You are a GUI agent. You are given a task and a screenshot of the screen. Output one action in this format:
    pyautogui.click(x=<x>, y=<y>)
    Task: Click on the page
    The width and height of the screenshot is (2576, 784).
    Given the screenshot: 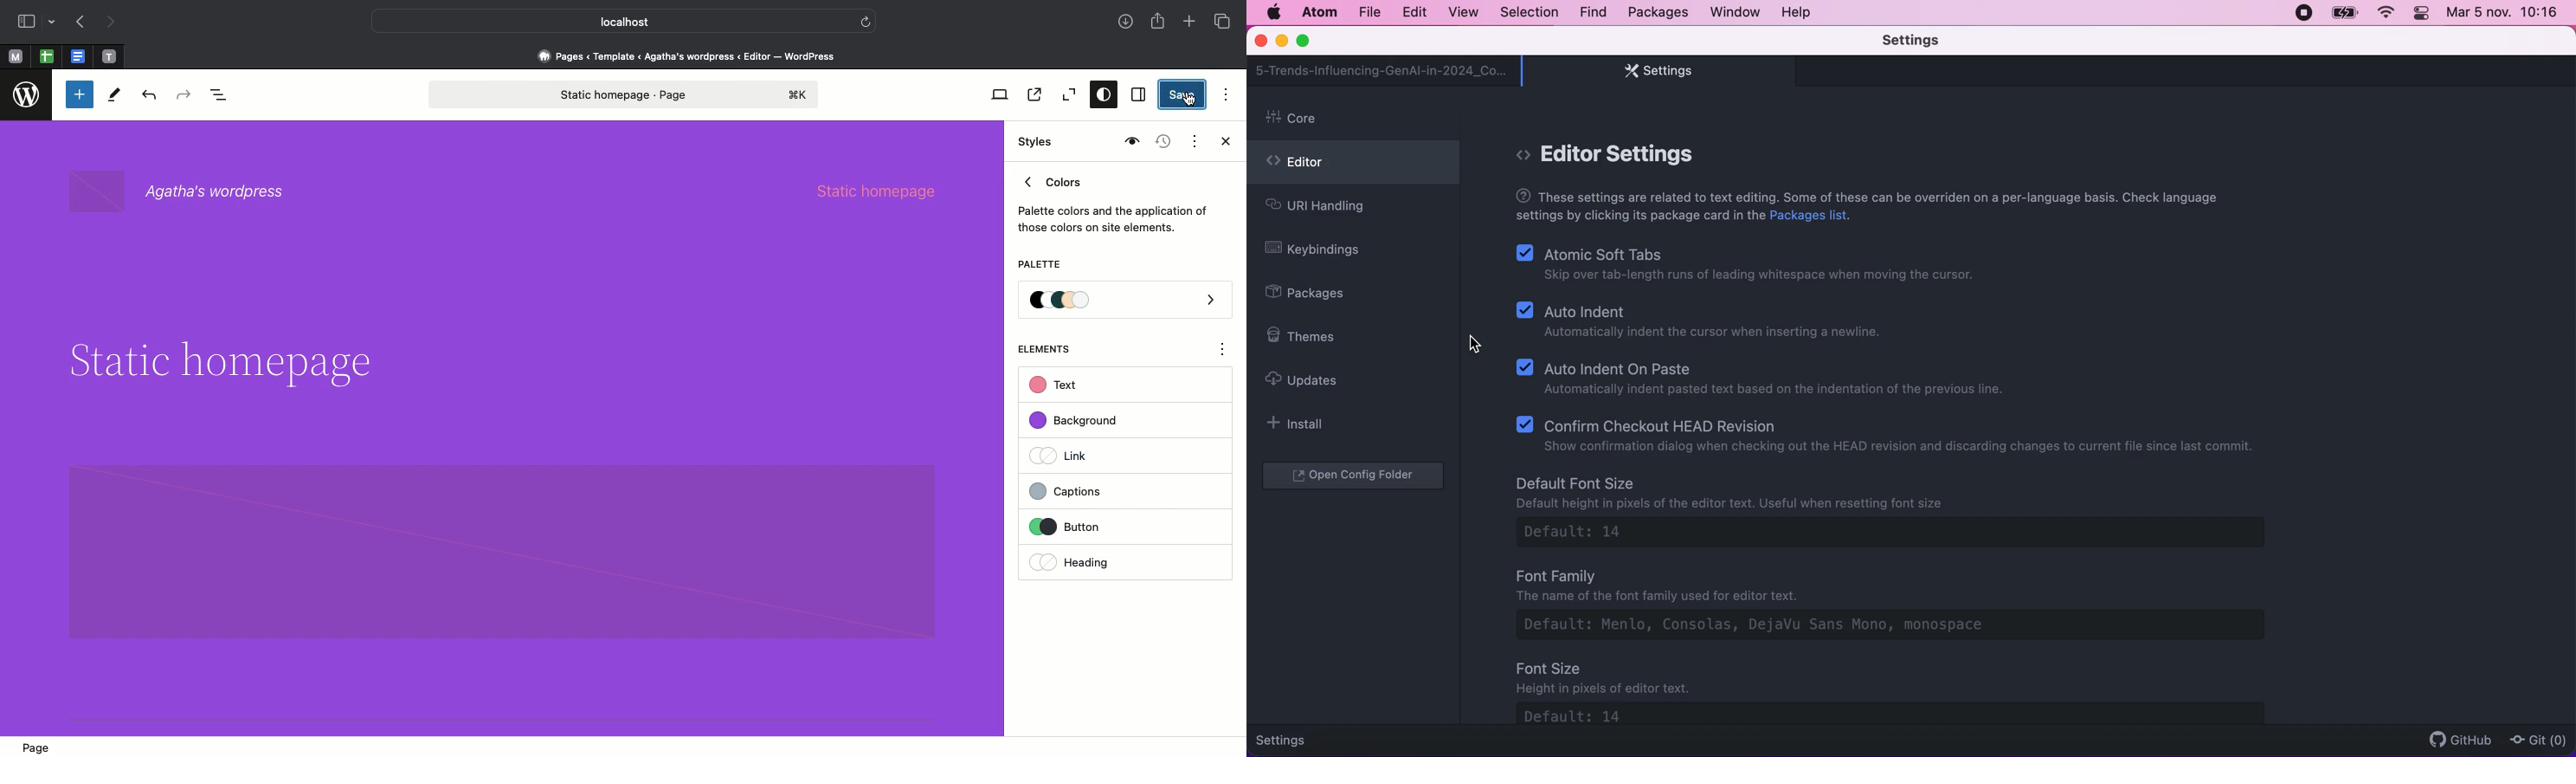 What is the action you would take?
    pyautogui.click(x=42, y=747)
    